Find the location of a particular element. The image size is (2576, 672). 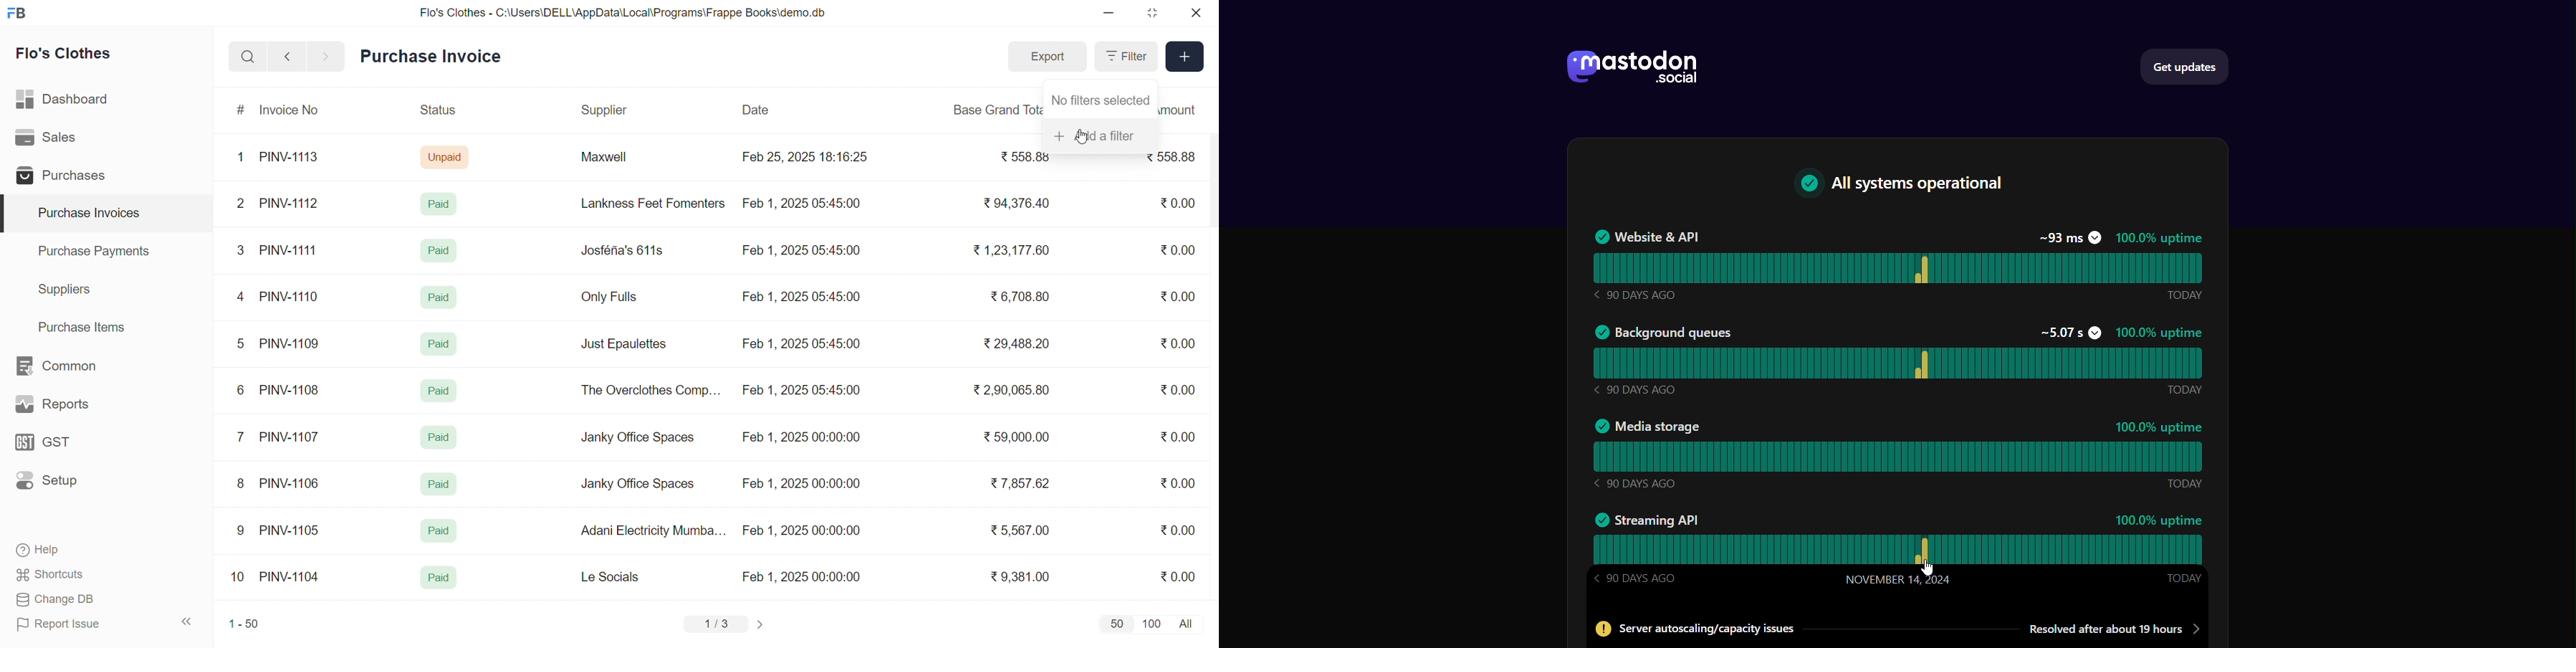

Feb 1, 2025 05:45:00 is located at coordinates (801, 344).